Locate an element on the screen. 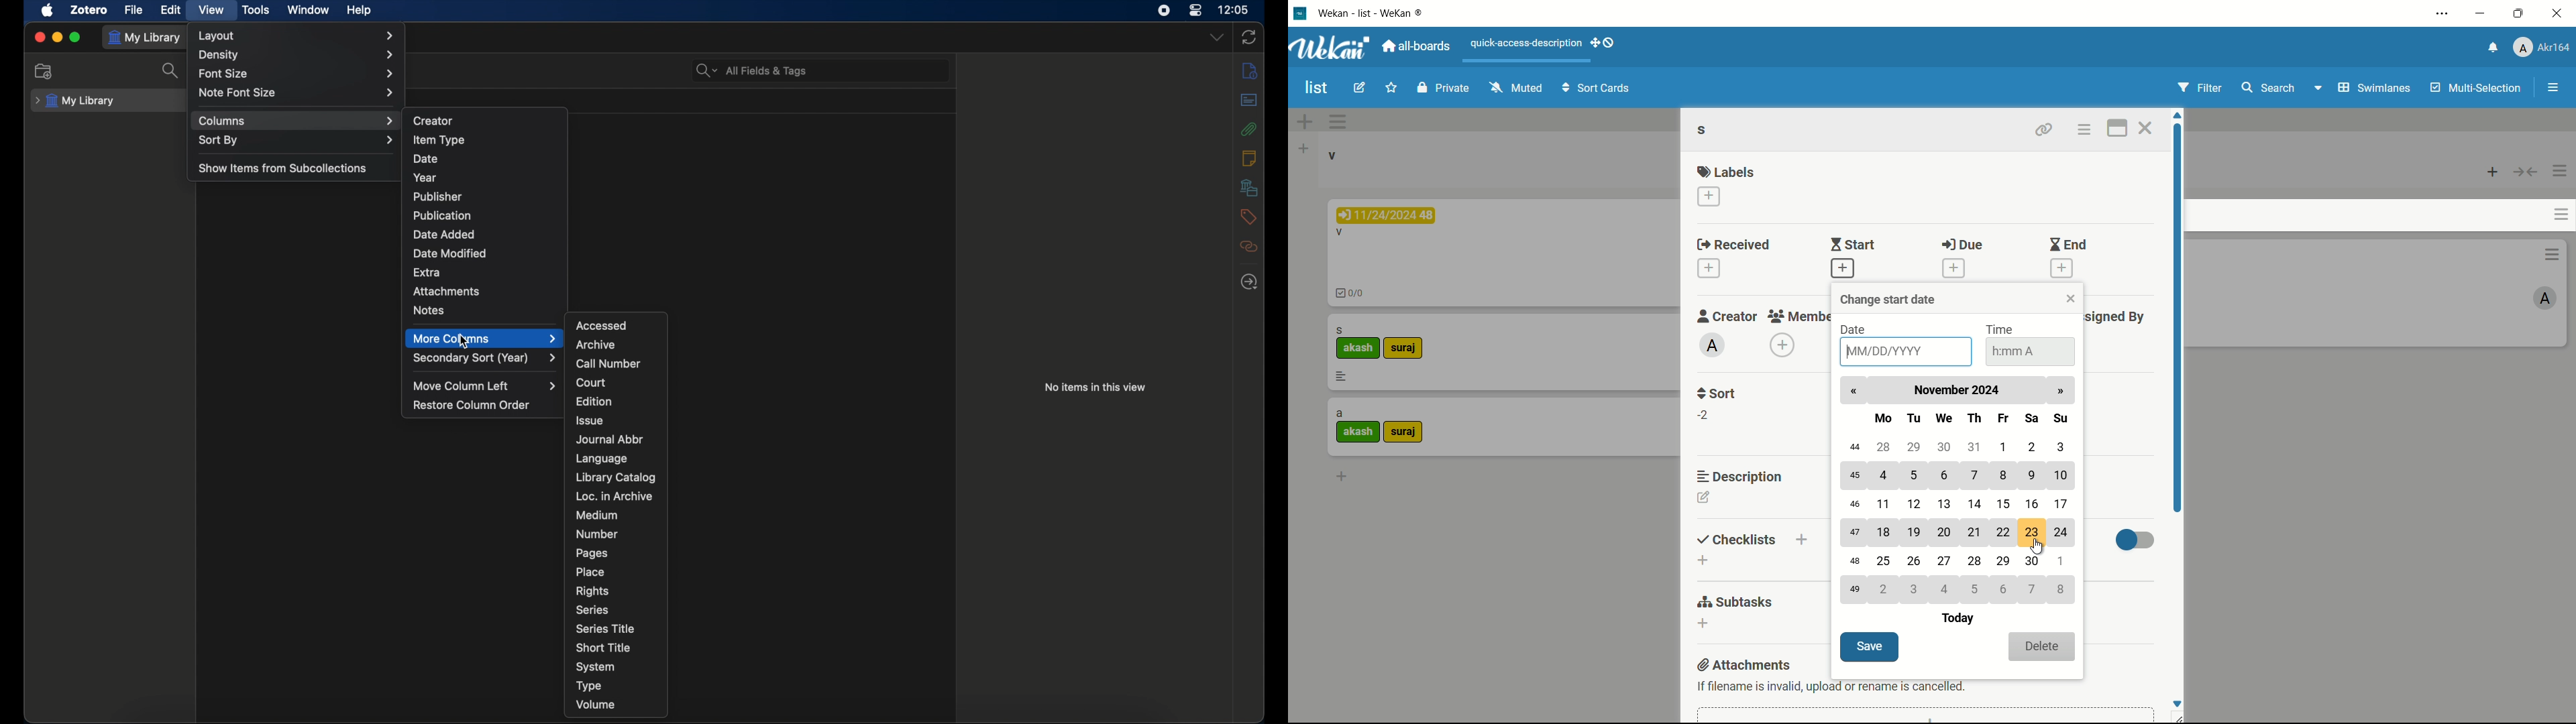  add card bottom is located at coordinates (1341, 476).